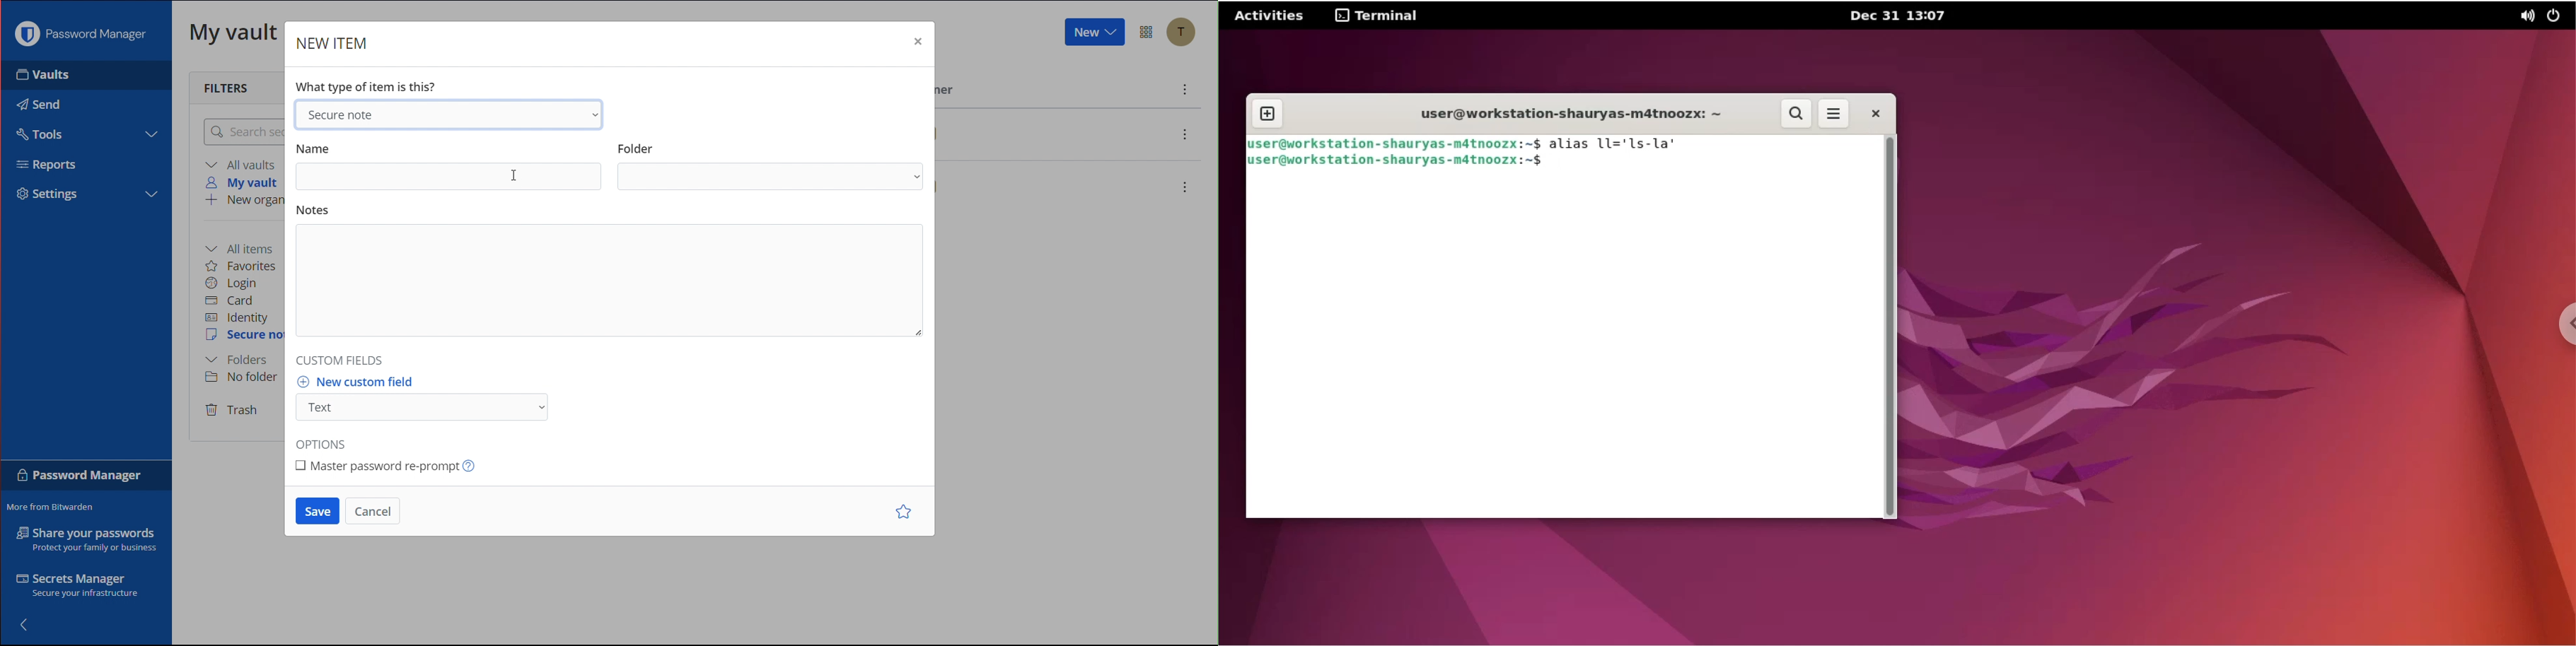  I want to click on Account, so click(1184, 33).